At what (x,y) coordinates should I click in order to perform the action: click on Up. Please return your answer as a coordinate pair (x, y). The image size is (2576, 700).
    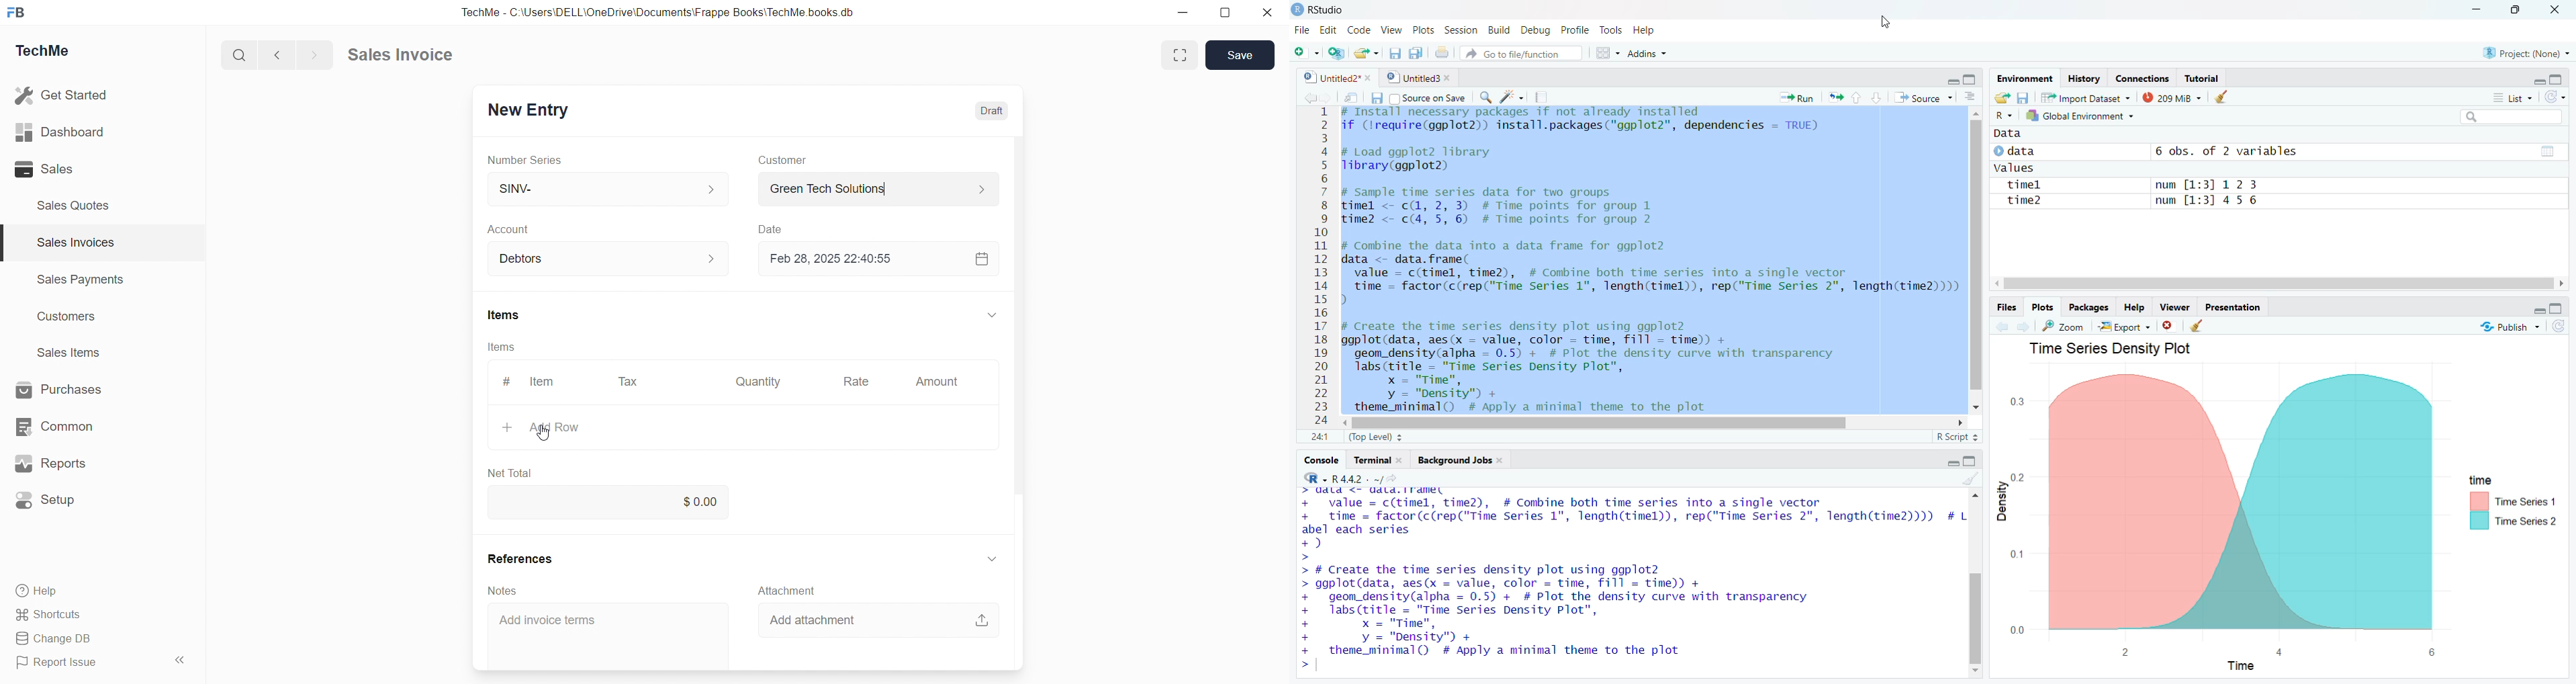
    Looking at the image, I should click on (1856, 97).